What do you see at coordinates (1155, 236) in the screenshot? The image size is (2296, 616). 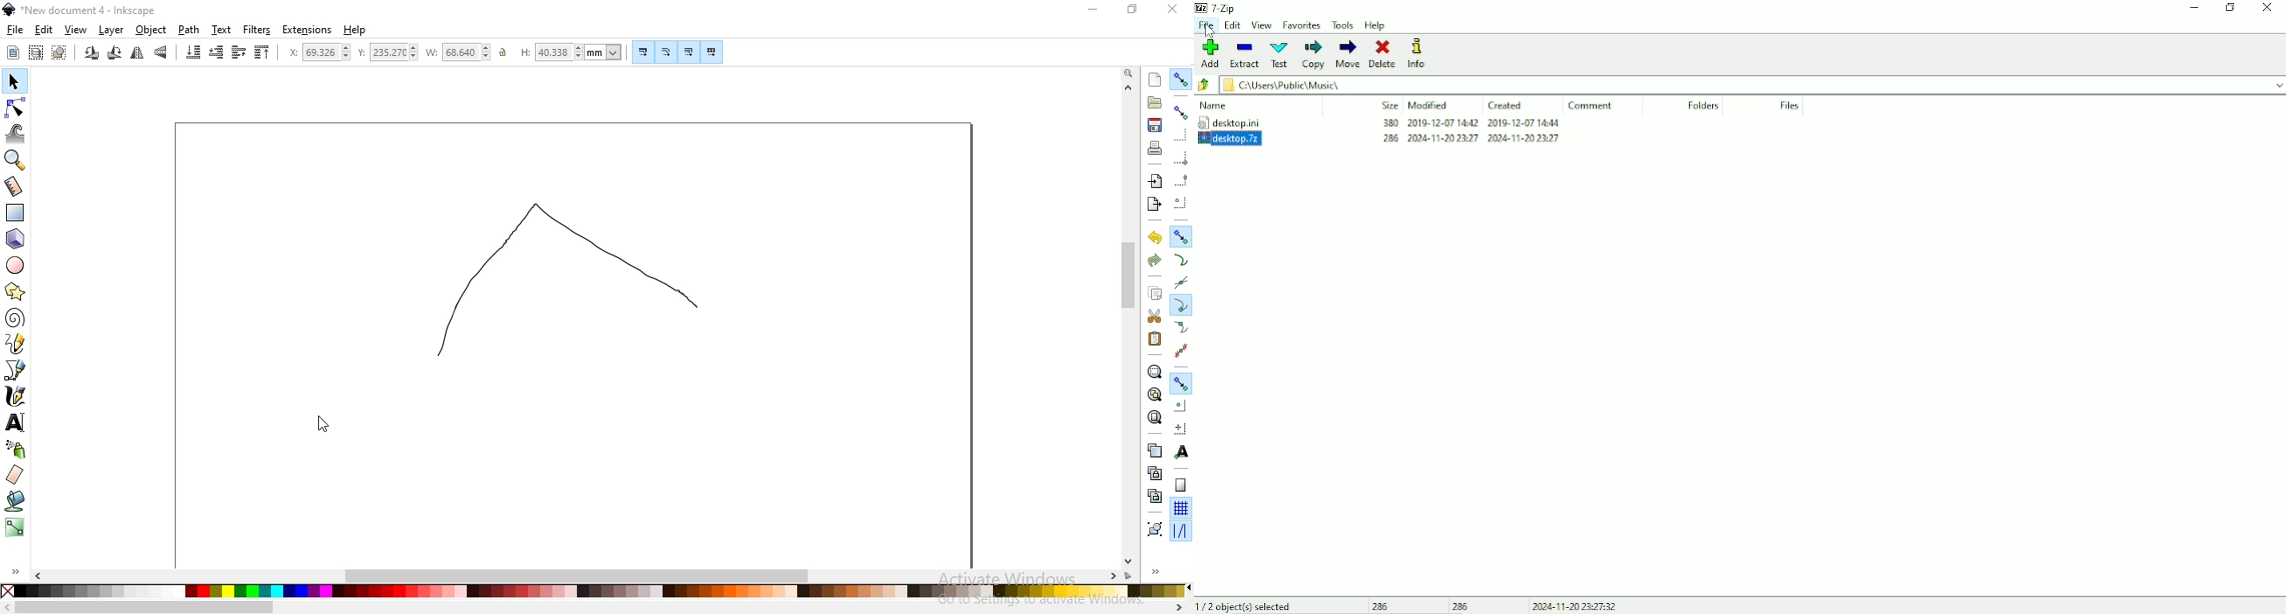 I see `undo` at bounding box center [1155, 236].